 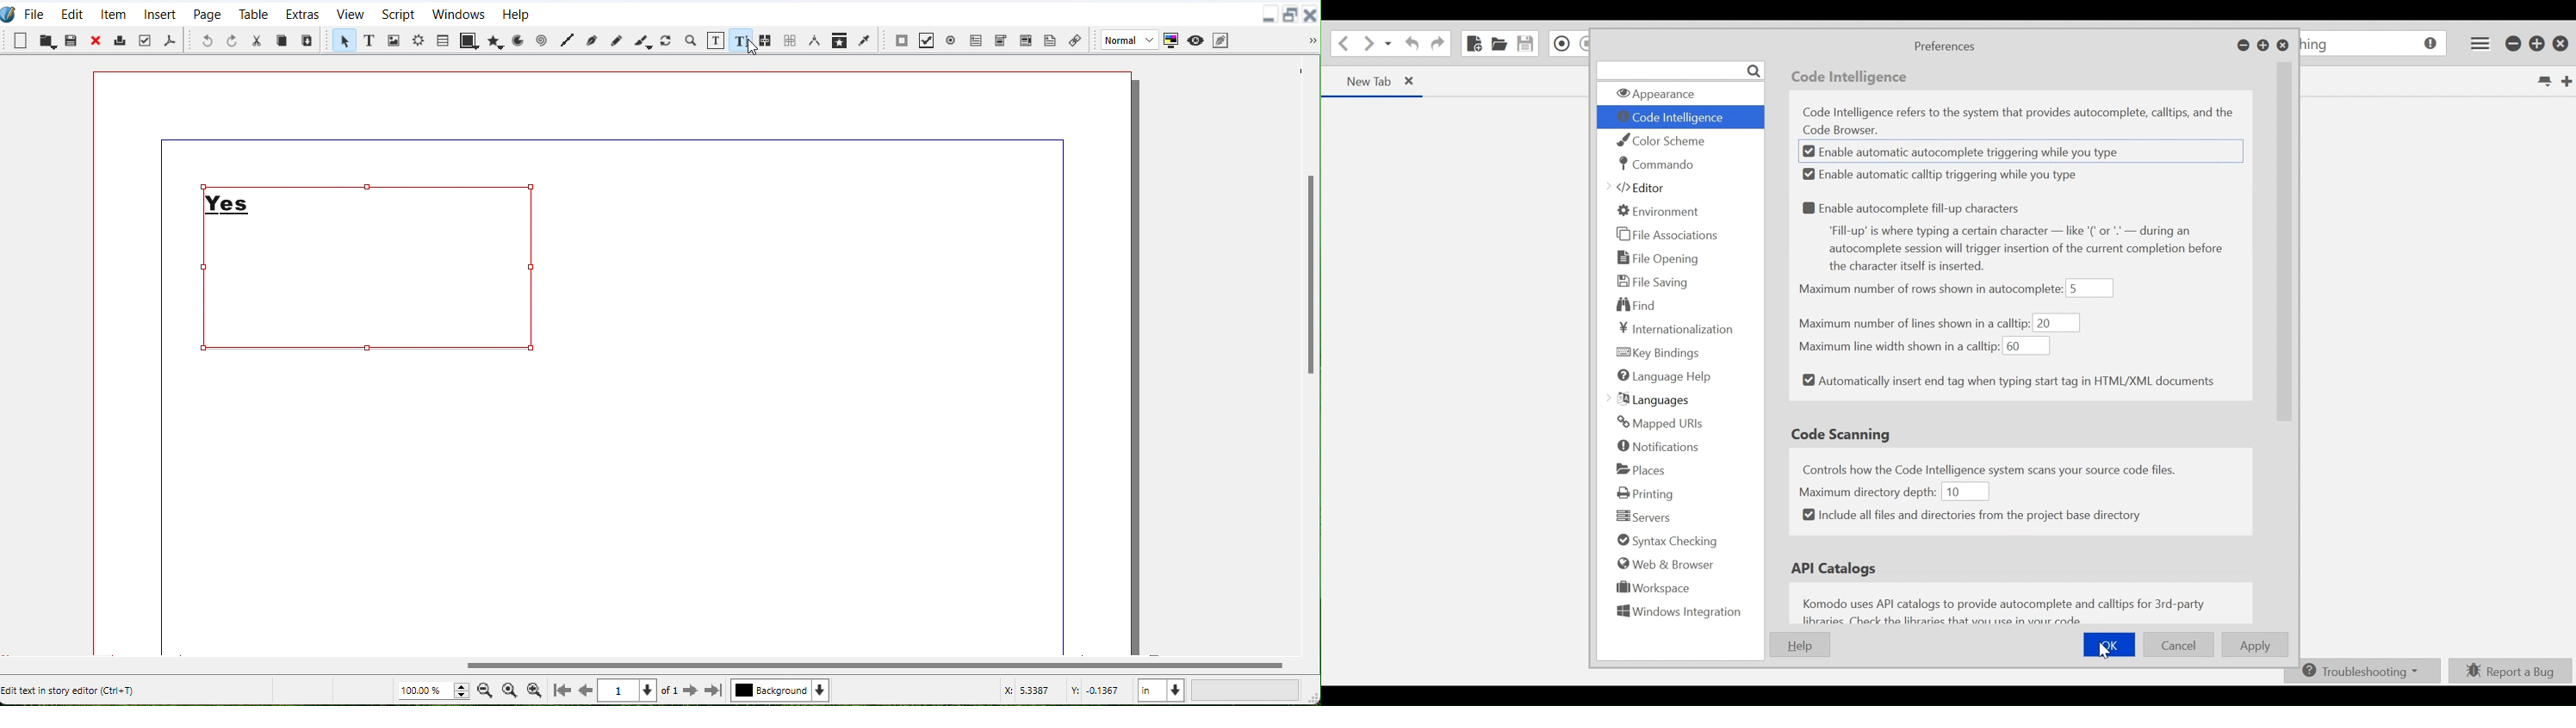 What do you see at coordinates (97, 40) in the screenshot?
I see `Close` at bounding box center [97, 40].